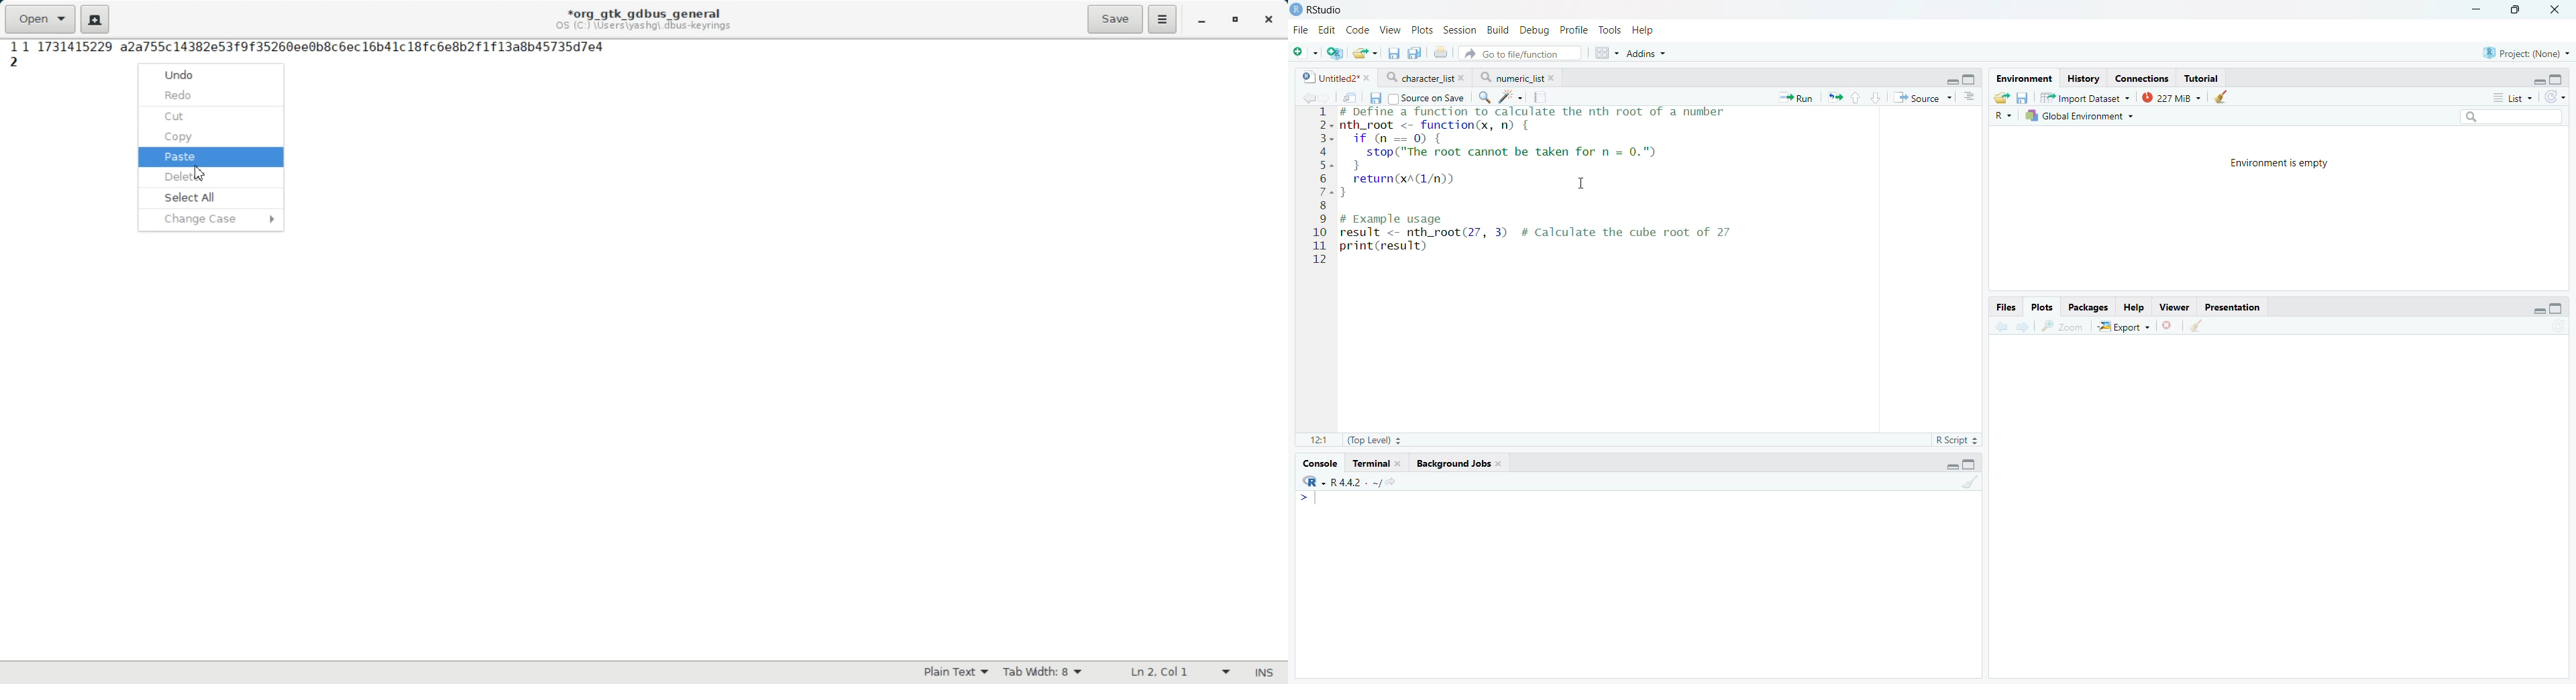 This screenshot has height=700, width=2576. What do you see at coordinates (1951, 80) in the screenshot?
I see `Hide` at bounding box center [1951, 80].